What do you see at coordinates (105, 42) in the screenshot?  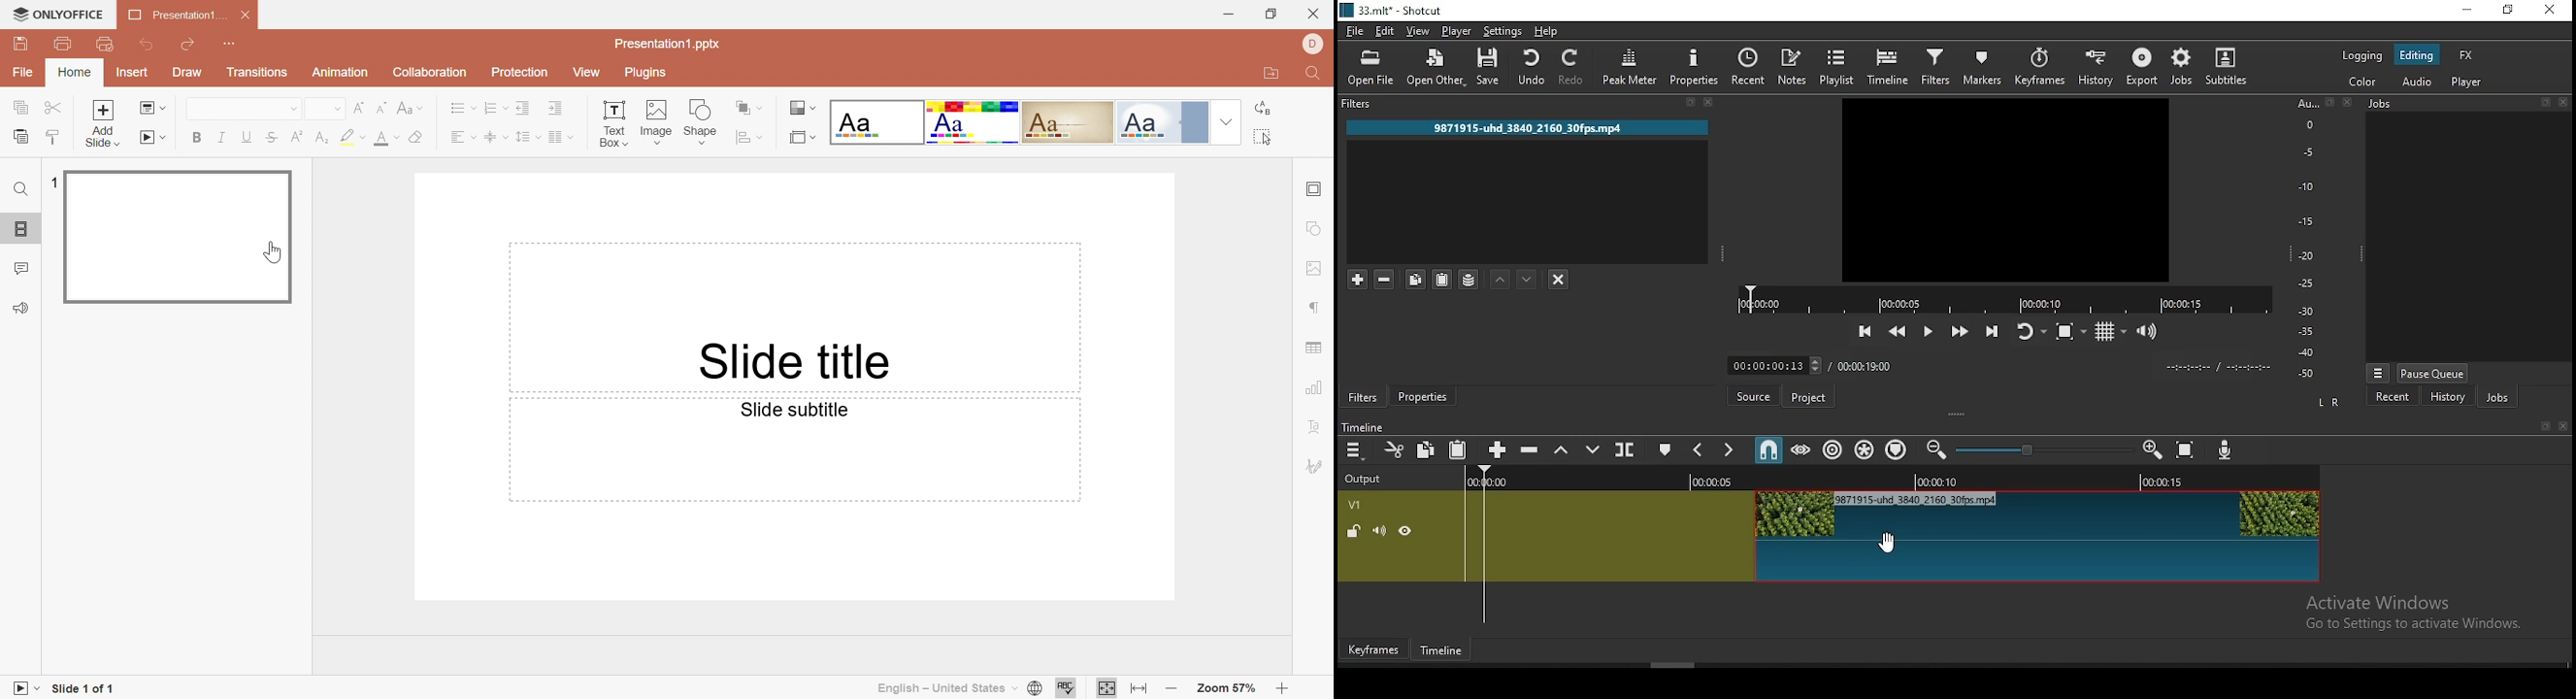 I see `Quick Print` at bounding box center [105, 42].